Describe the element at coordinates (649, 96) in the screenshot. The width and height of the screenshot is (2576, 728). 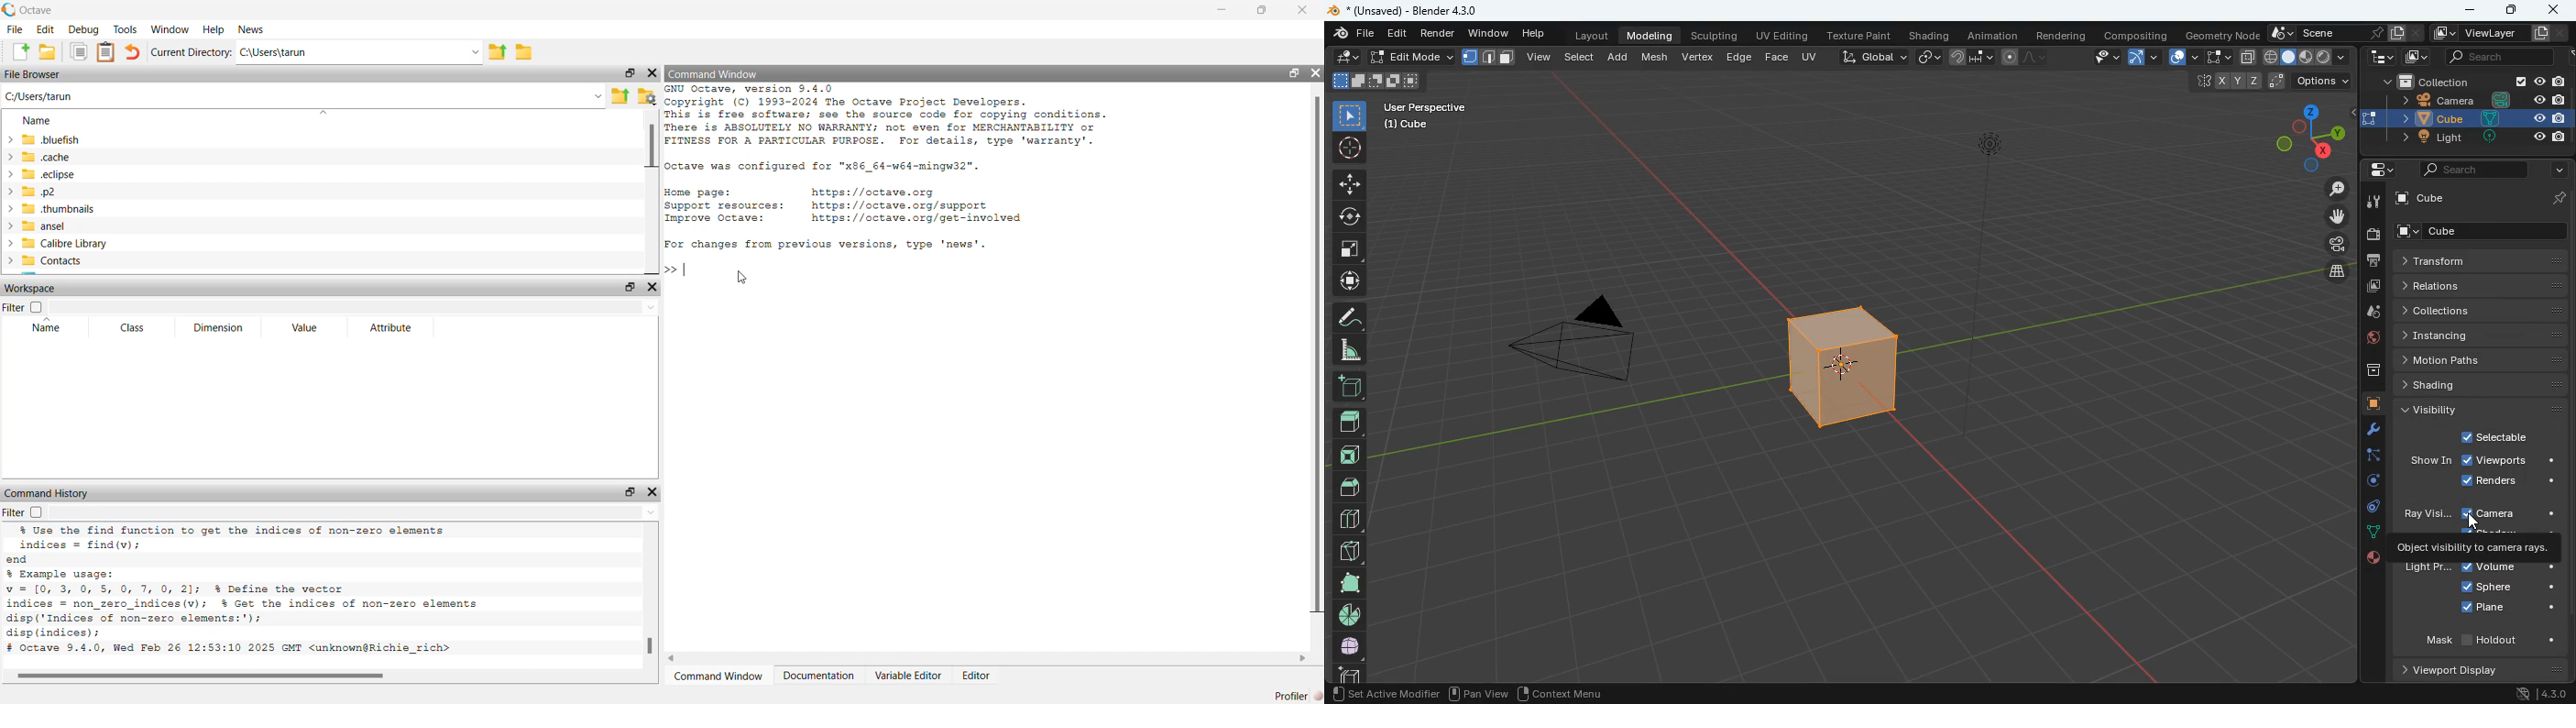
I see `folder settings` at that location.